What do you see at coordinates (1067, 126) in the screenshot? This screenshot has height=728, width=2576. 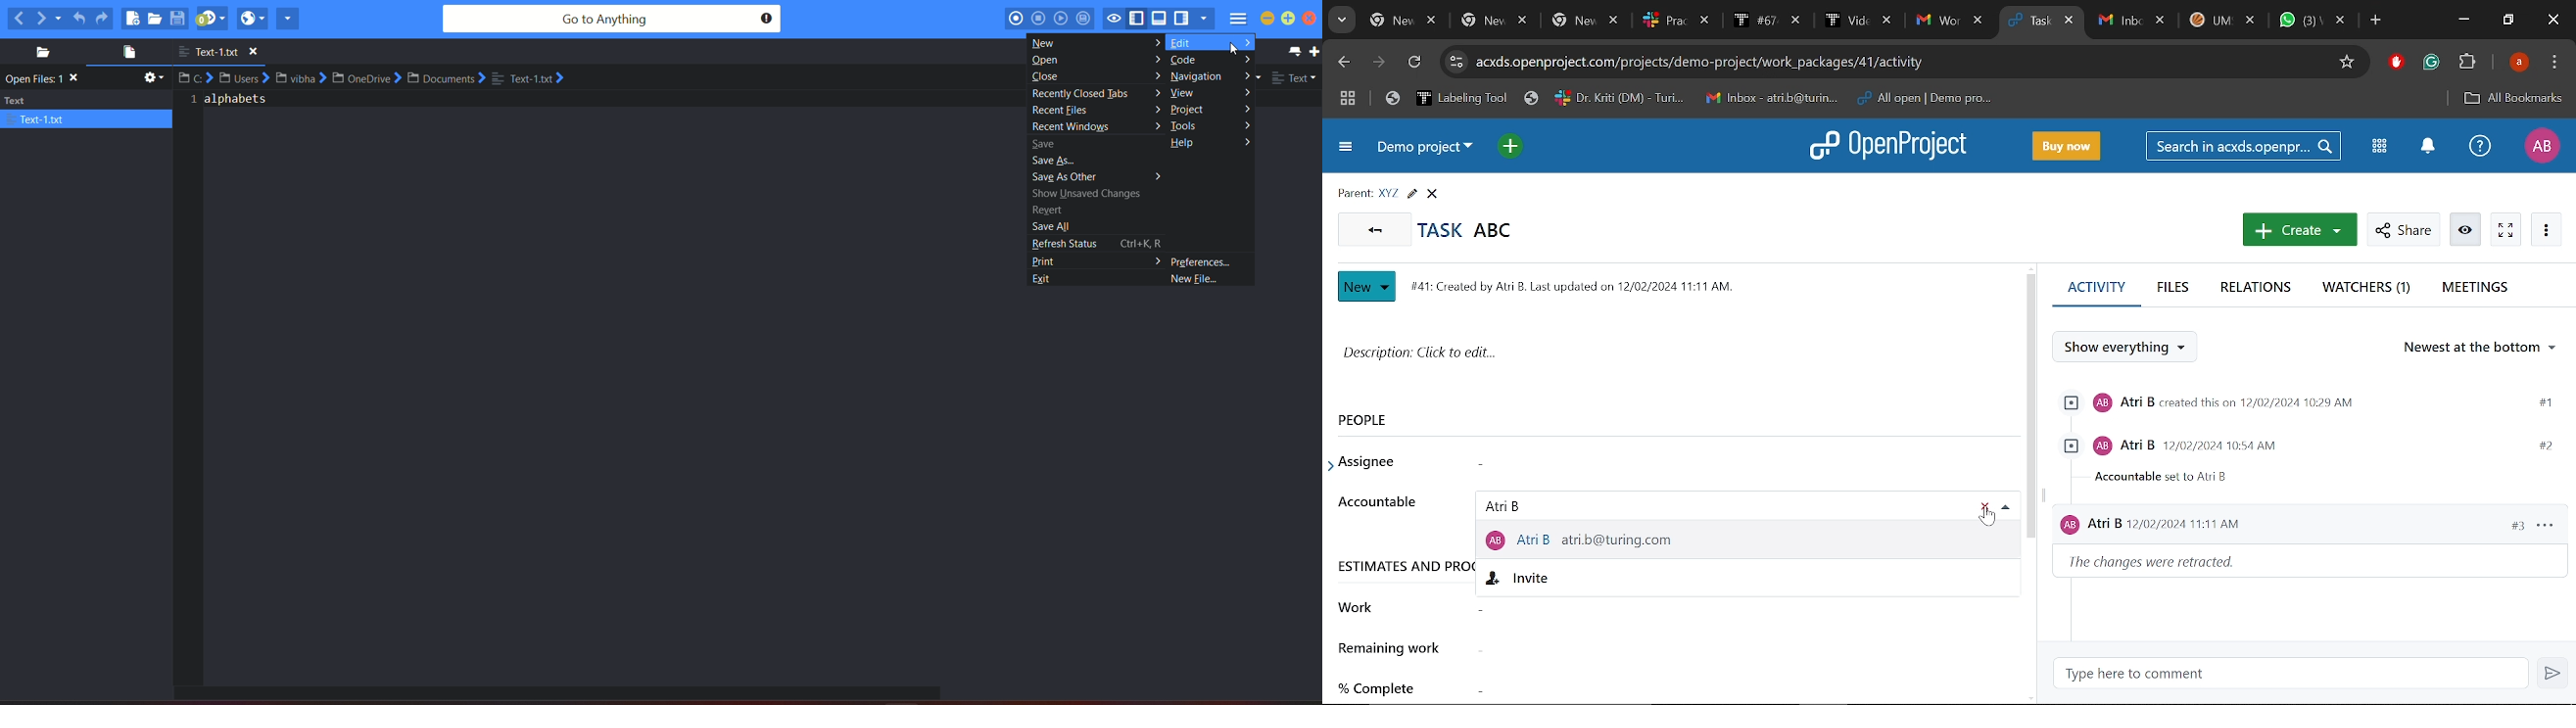 I see `Recent Windows` at bounding box center [1067, 126].